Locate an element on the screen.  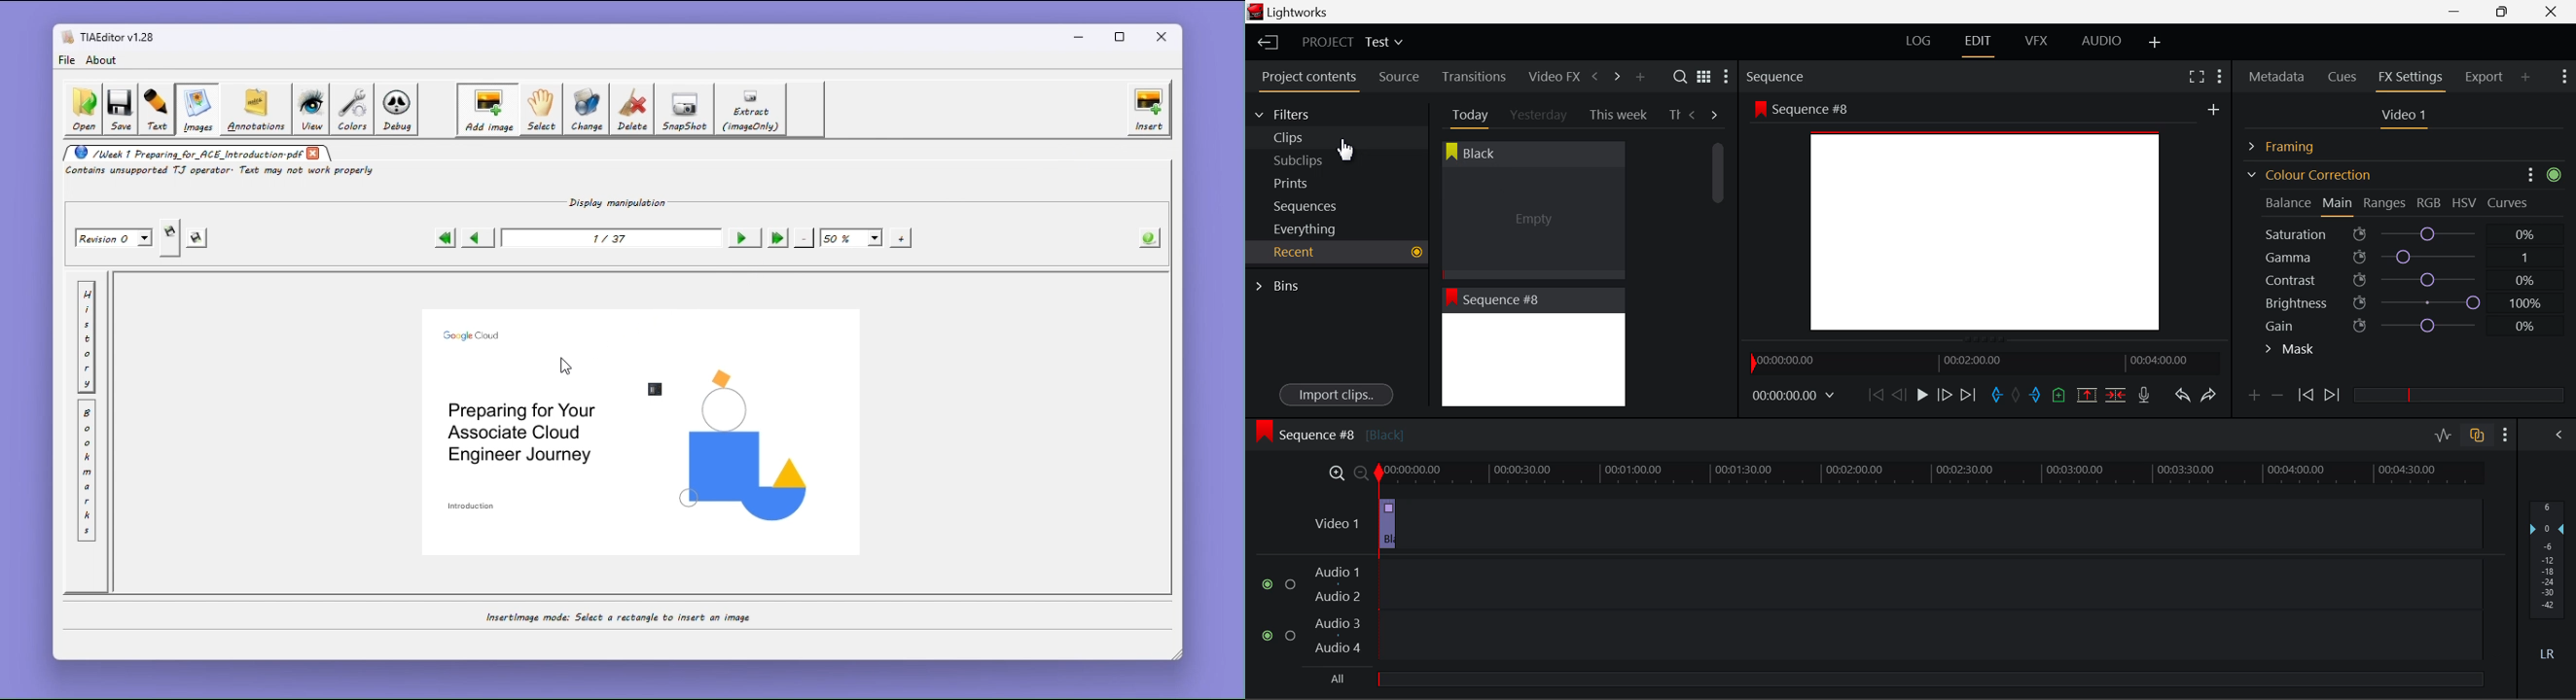
Yesterday Tab is located at coordinates (1540, 116).